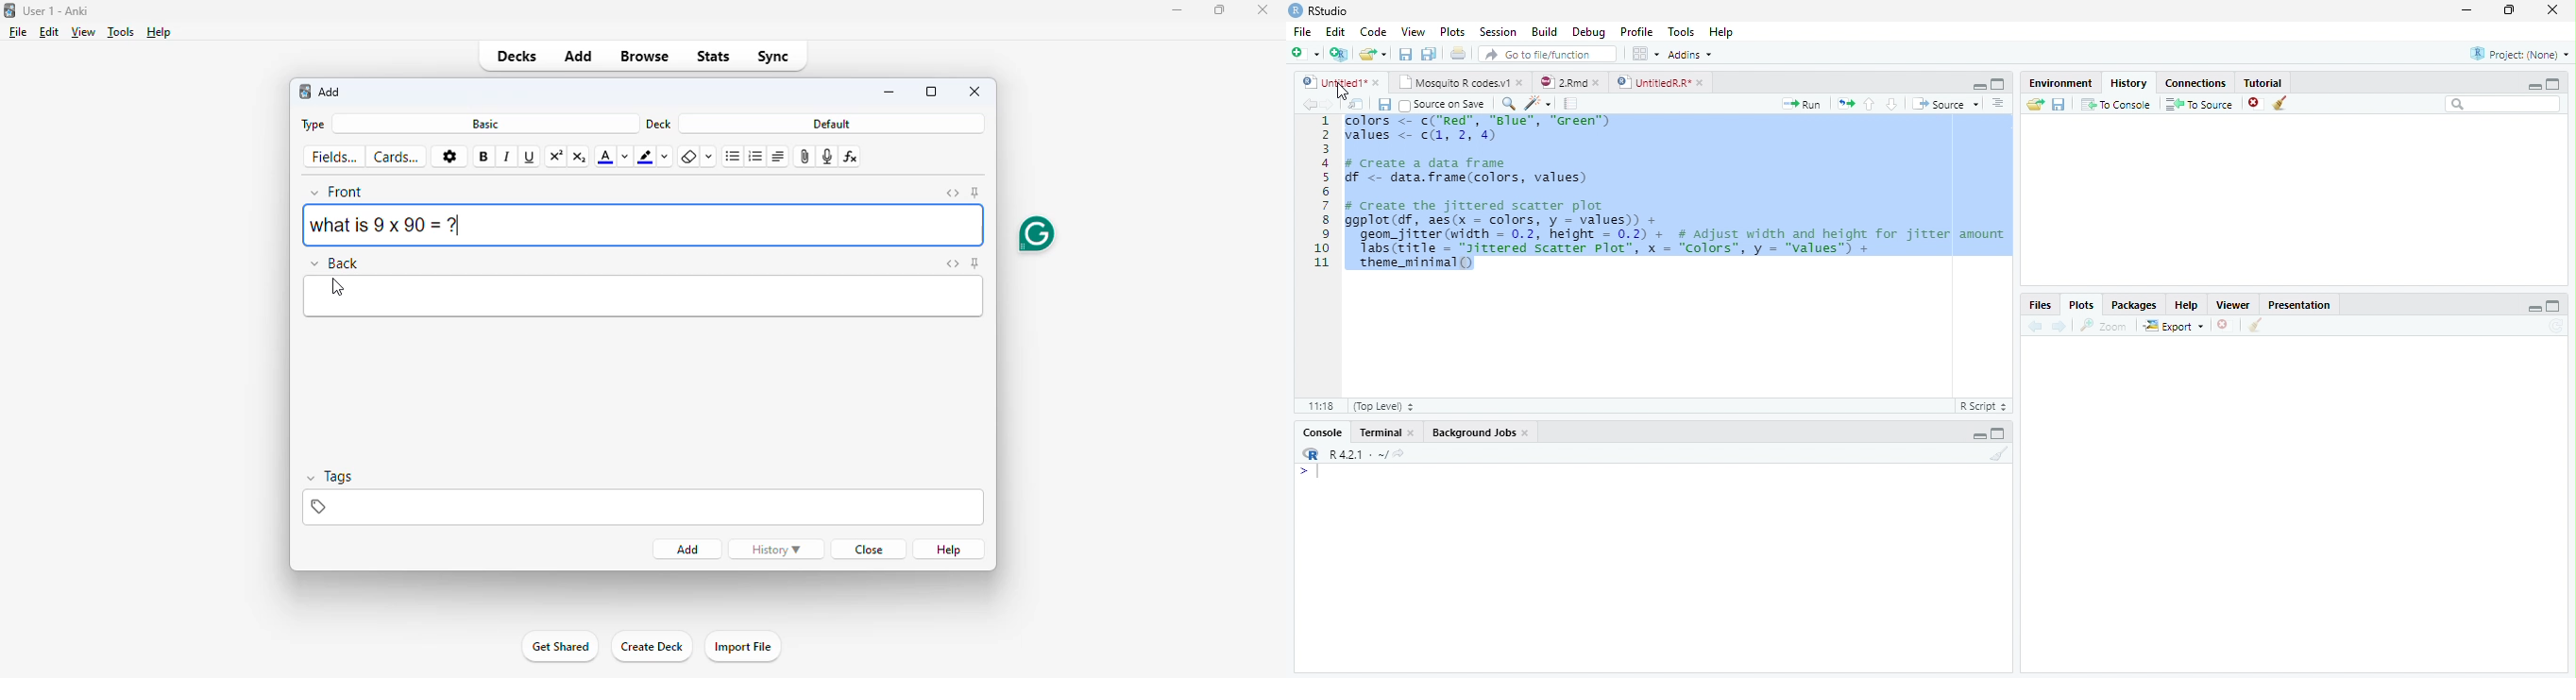 This screenshot has height=700, width=2576. What do you see at coordinates (1263, 9) in the screenshot?
I see `close` at bounding box center [1263, 9].